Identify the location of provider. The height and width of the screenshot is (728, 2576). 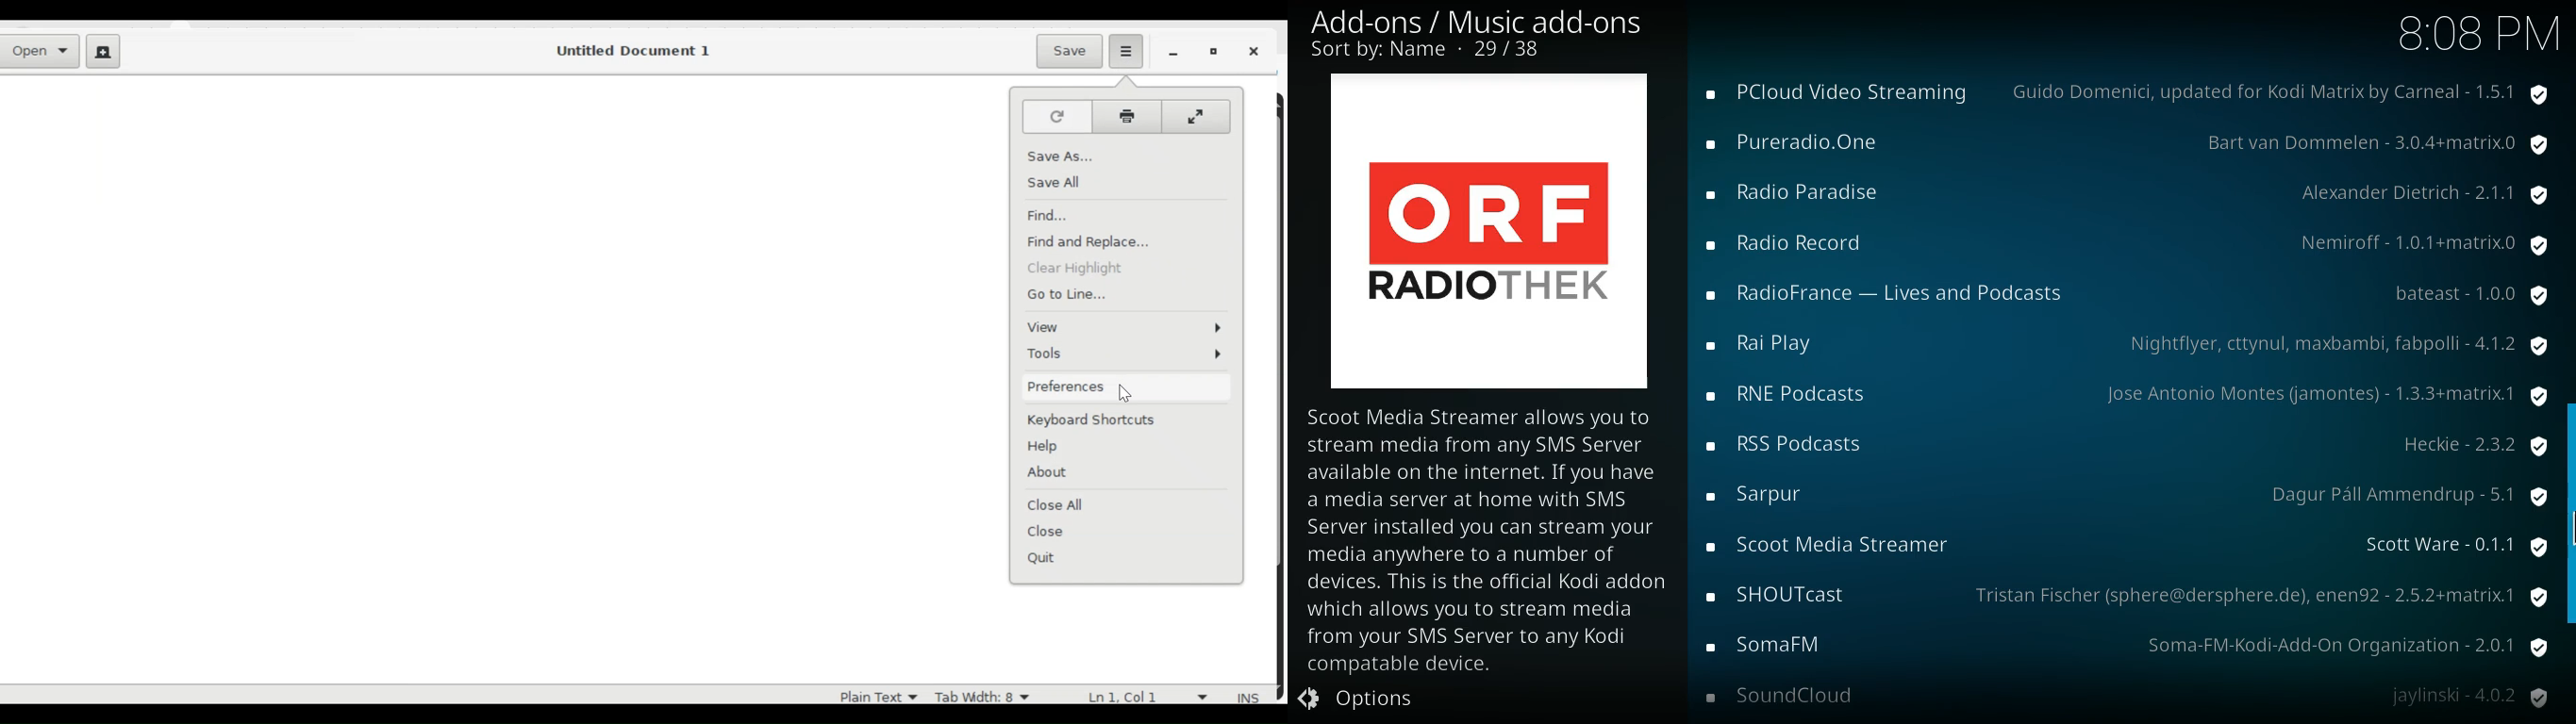
(2429, 242).